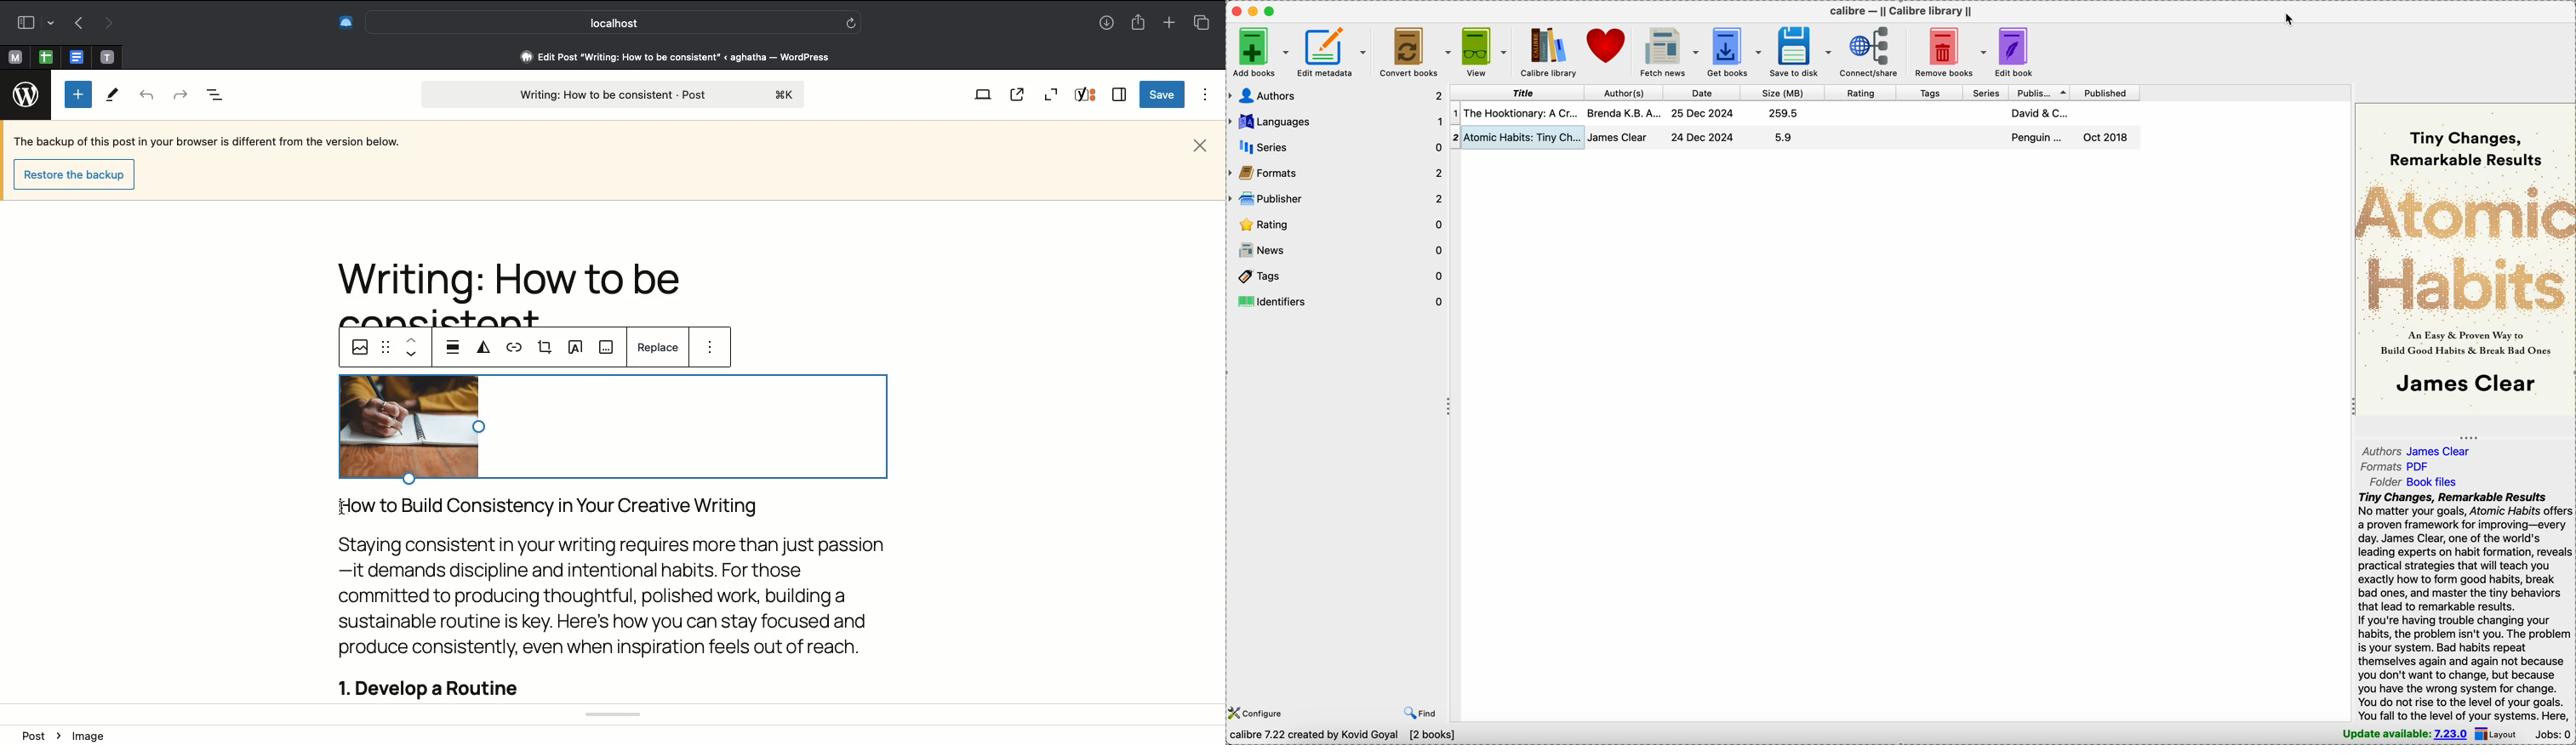 The height and width of the screenshot is (756, 2576). Describe the element at coordinates (1339, 302) in the screenshot. I see `identifiers` at that location.